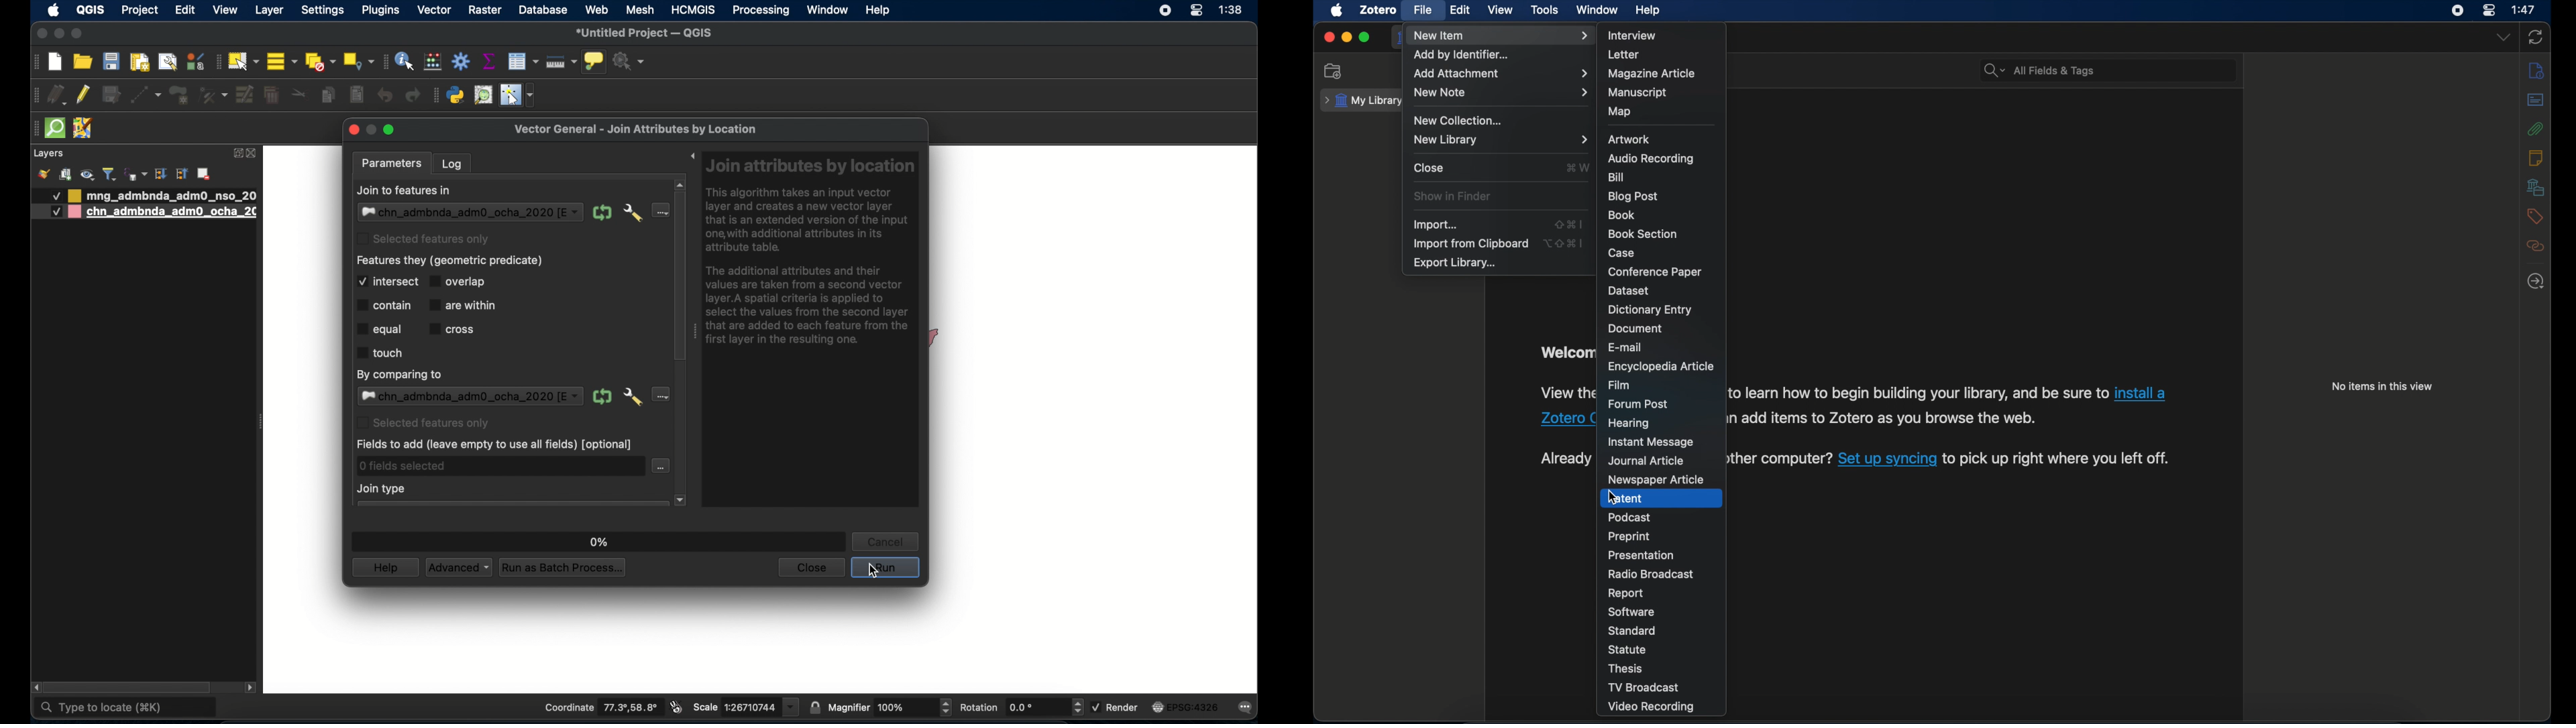  What do you see at coordinates (680, 276) in the screenshot?
I see `scroll box` at bounding box center [680, 276].